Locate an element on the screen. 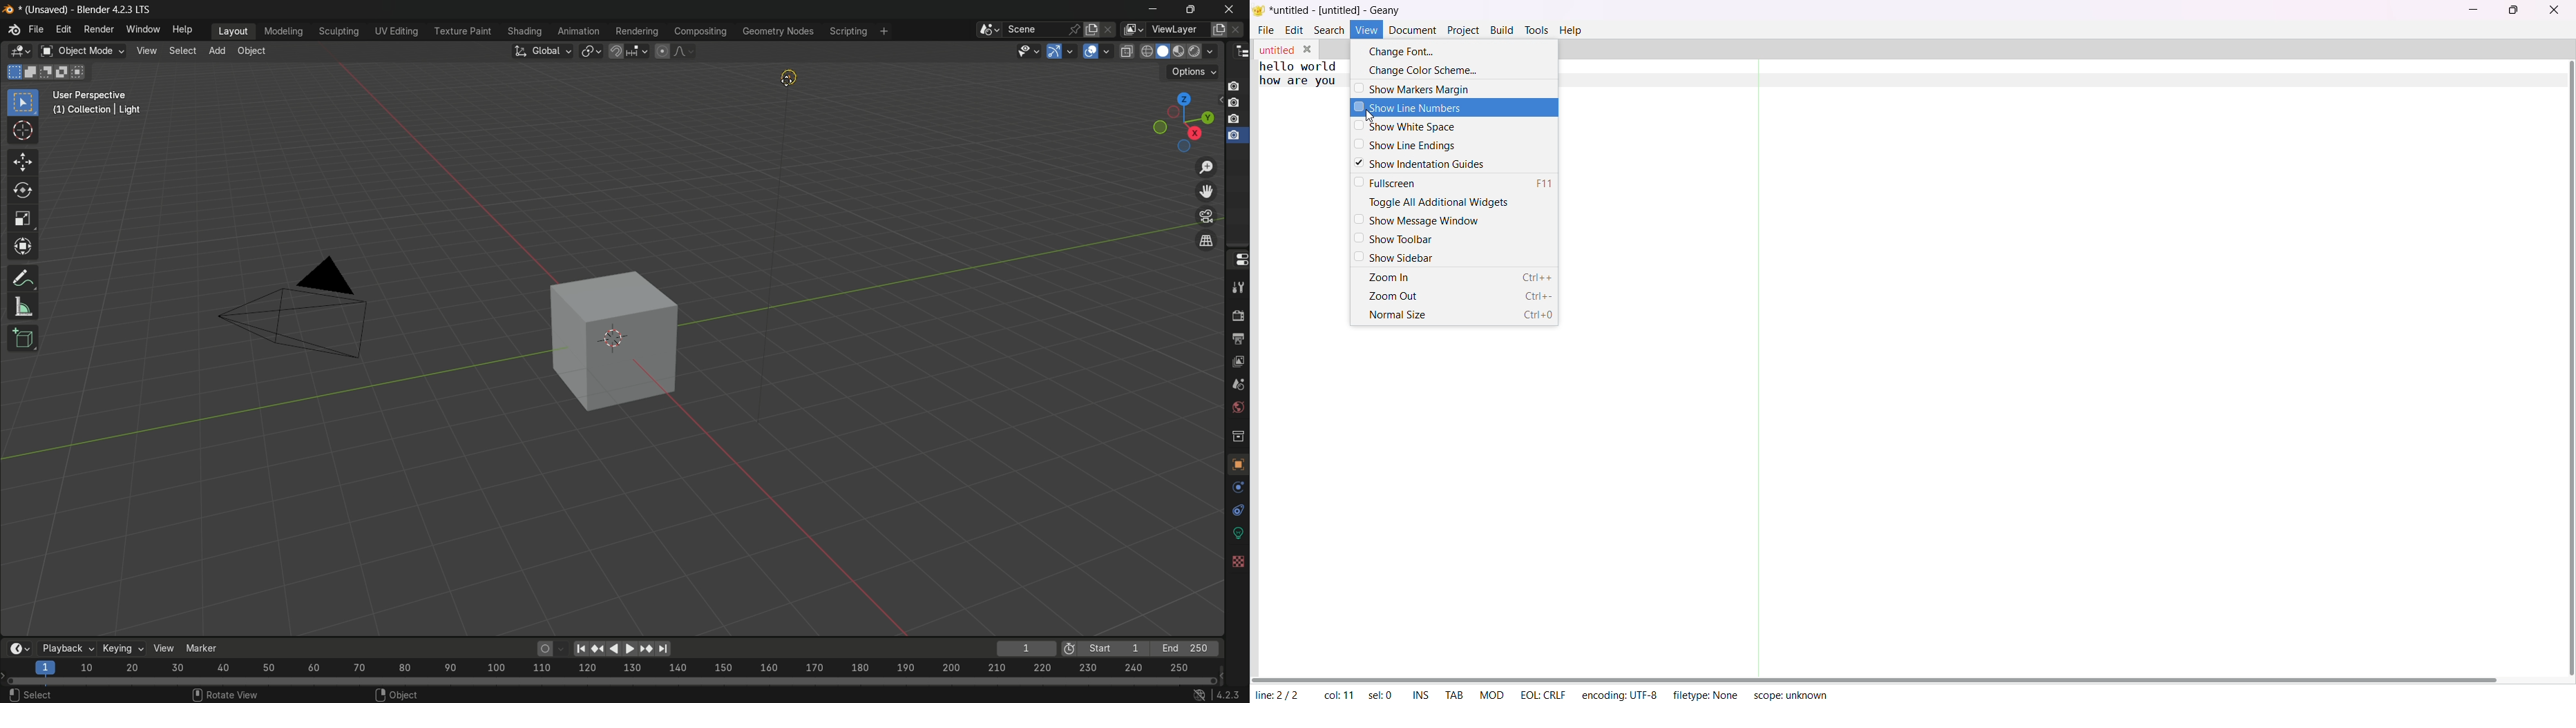 The height and width of the screenshot is (728, 2576). texture paint menu is located at coordinates (466, 31).